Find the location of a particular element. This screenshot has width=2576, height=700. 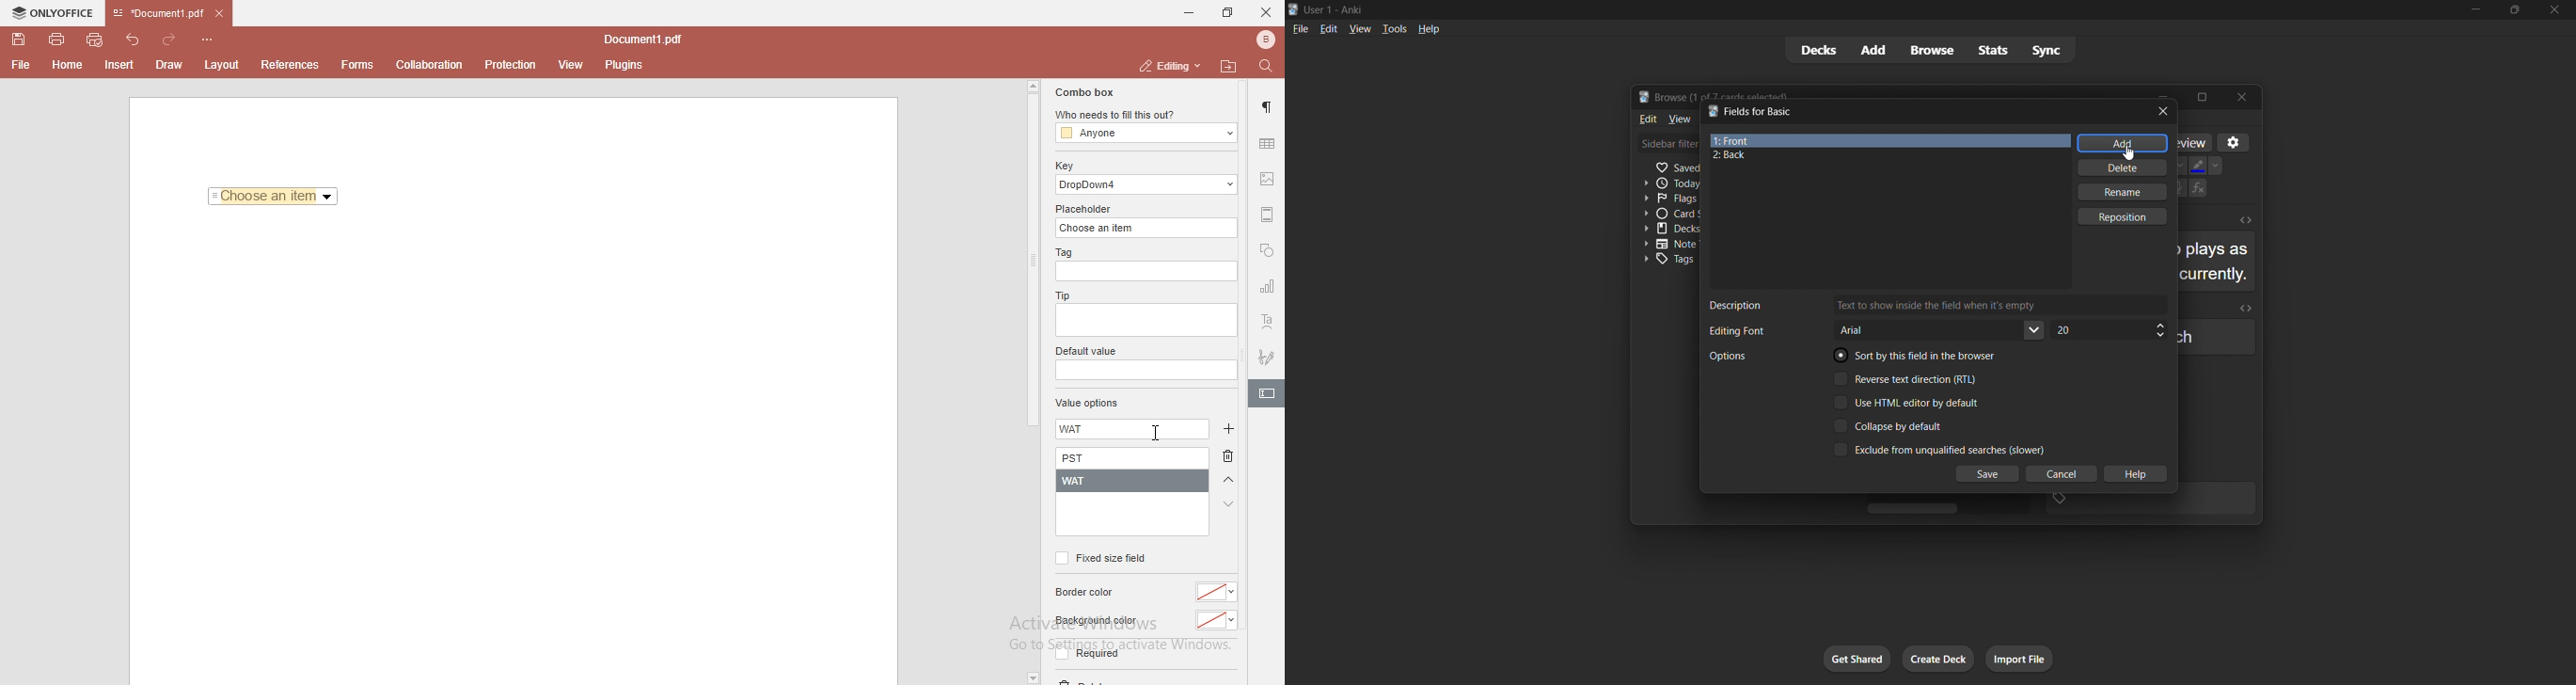

arrow down is located at coordinates (1229, 504).